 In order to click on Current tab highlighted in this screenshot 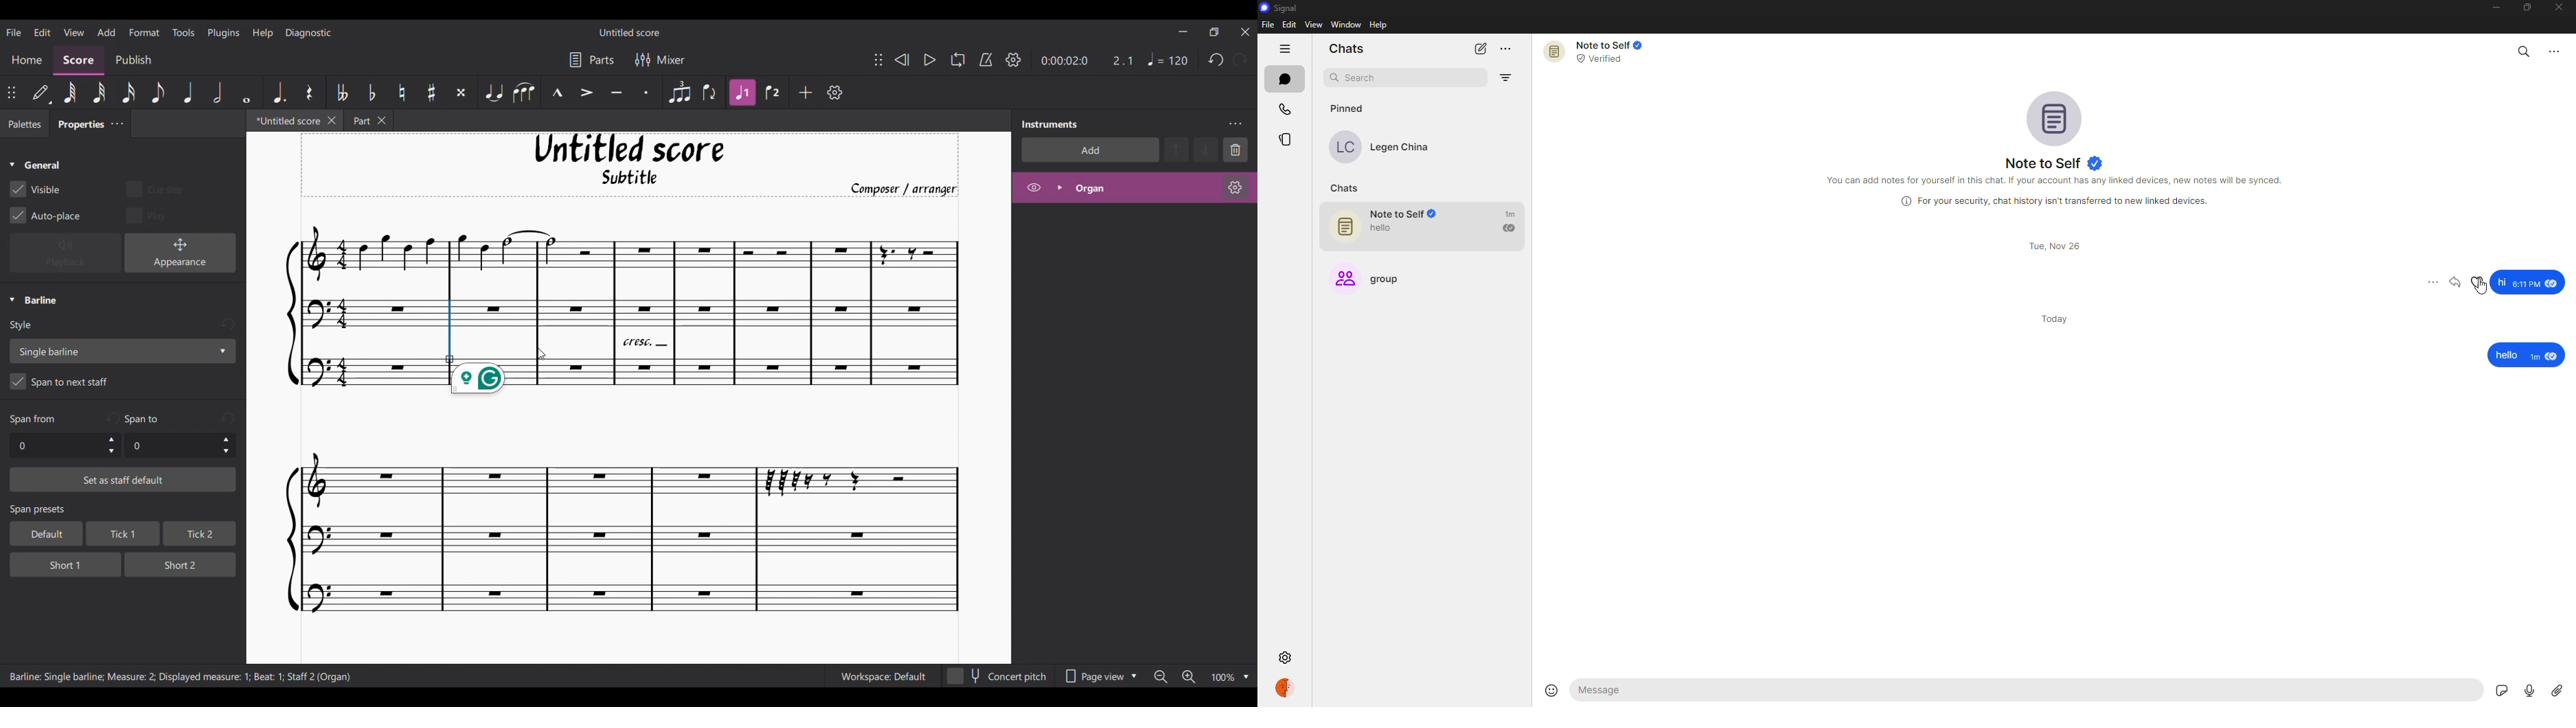, I will do `click(284, 122)`.